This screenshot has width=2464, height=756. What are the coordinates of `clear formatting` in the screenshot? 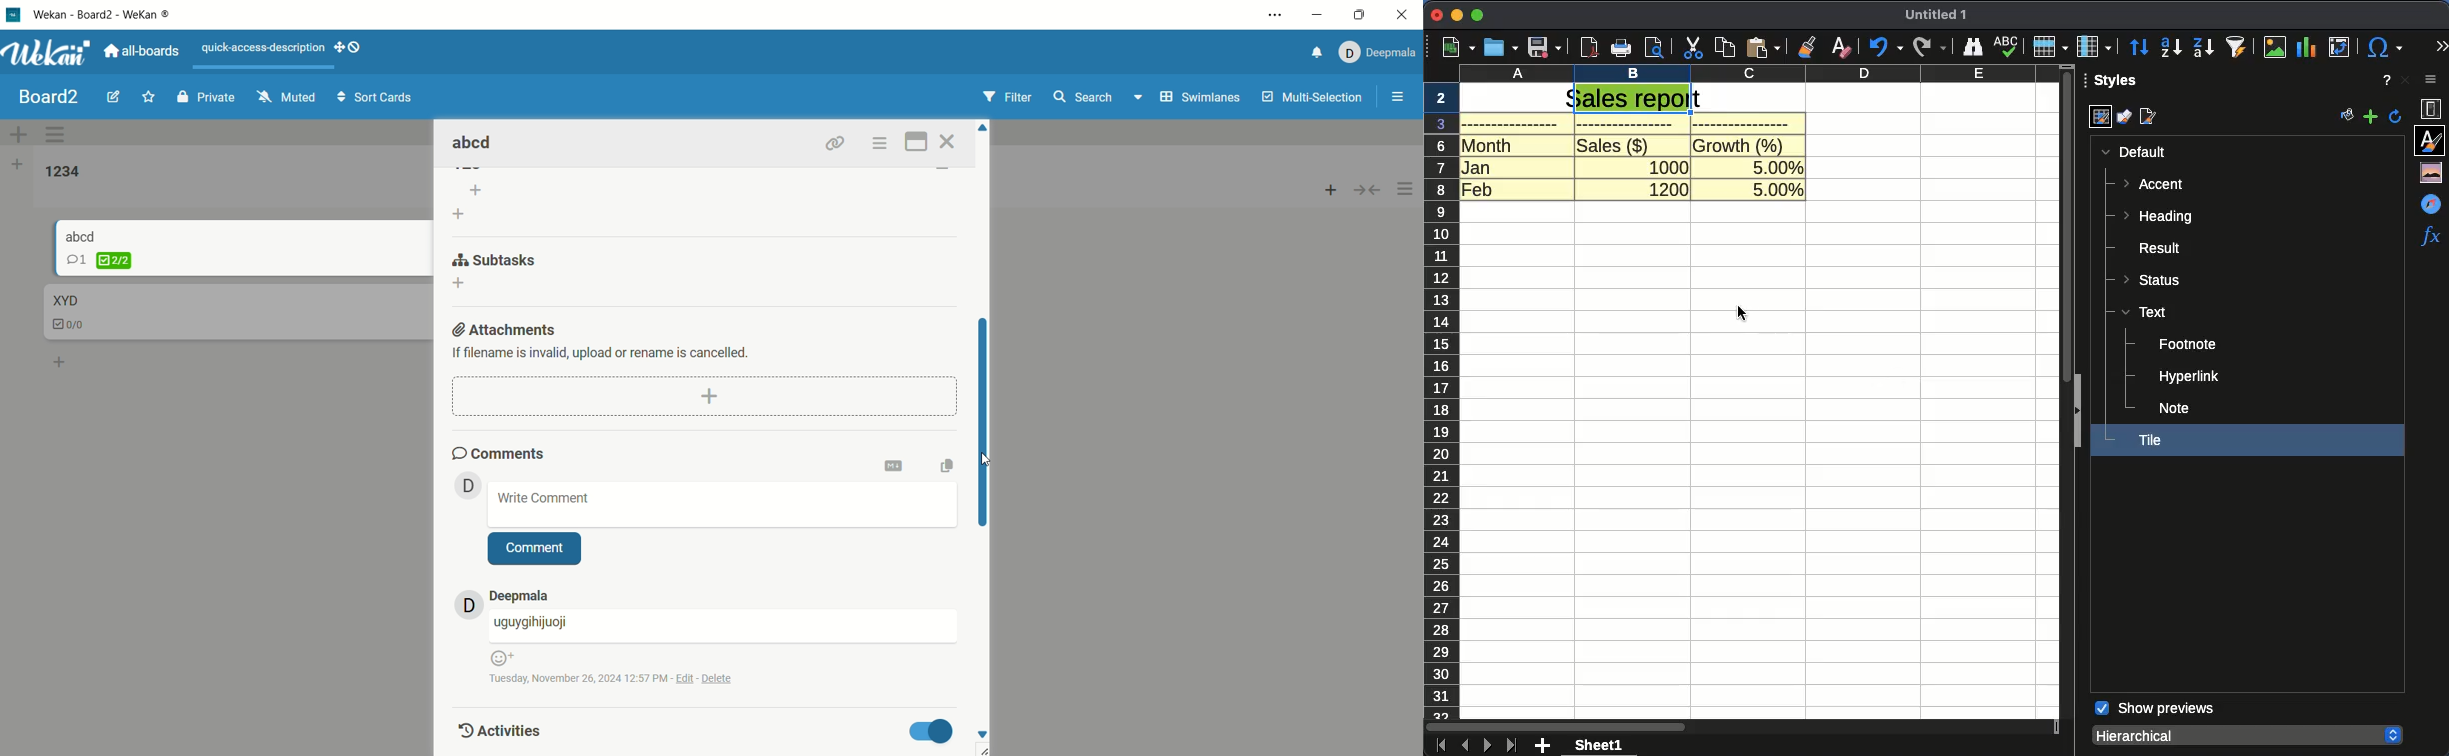 It's located at (1842, 47).